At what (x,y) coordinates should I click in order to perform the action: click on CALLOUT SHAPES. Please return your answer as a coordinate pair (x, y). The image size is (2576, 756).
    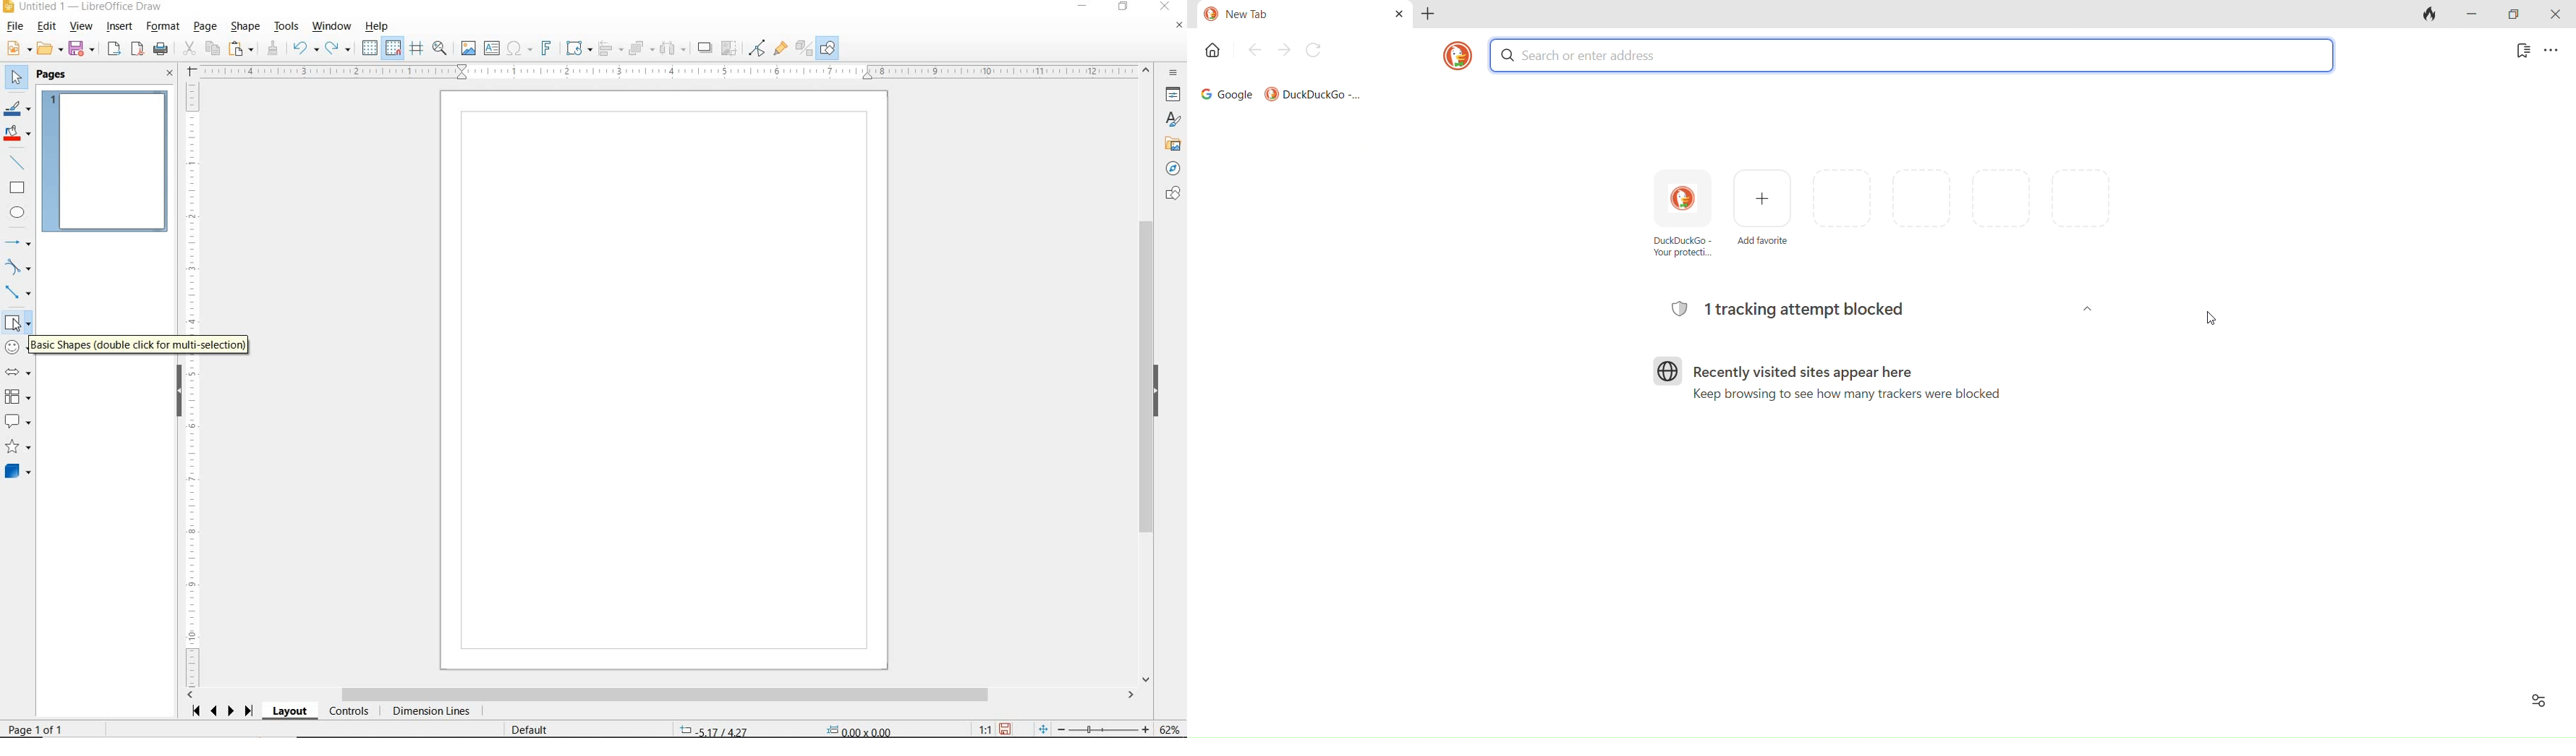
    Looking at the image, I should click on (18, 422).